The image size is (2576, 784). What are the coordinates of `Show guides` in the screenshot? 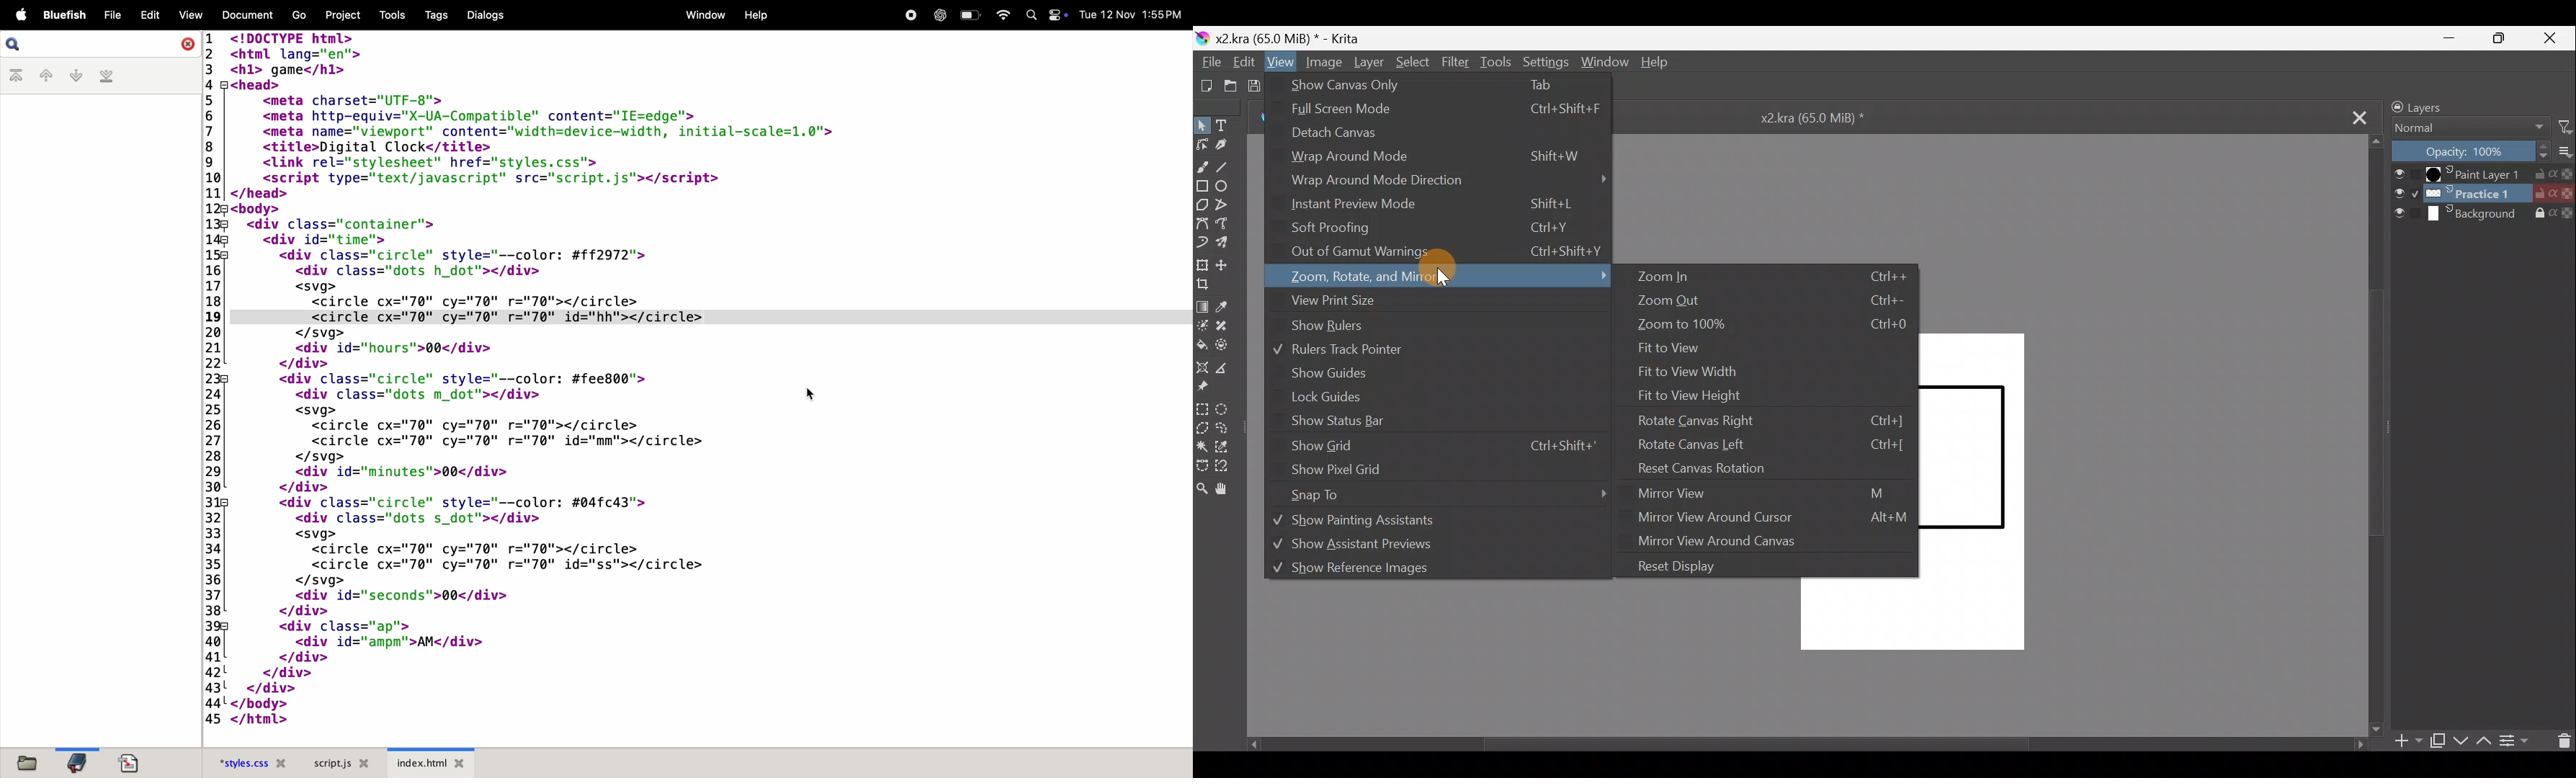 It's located at (1331, 373).